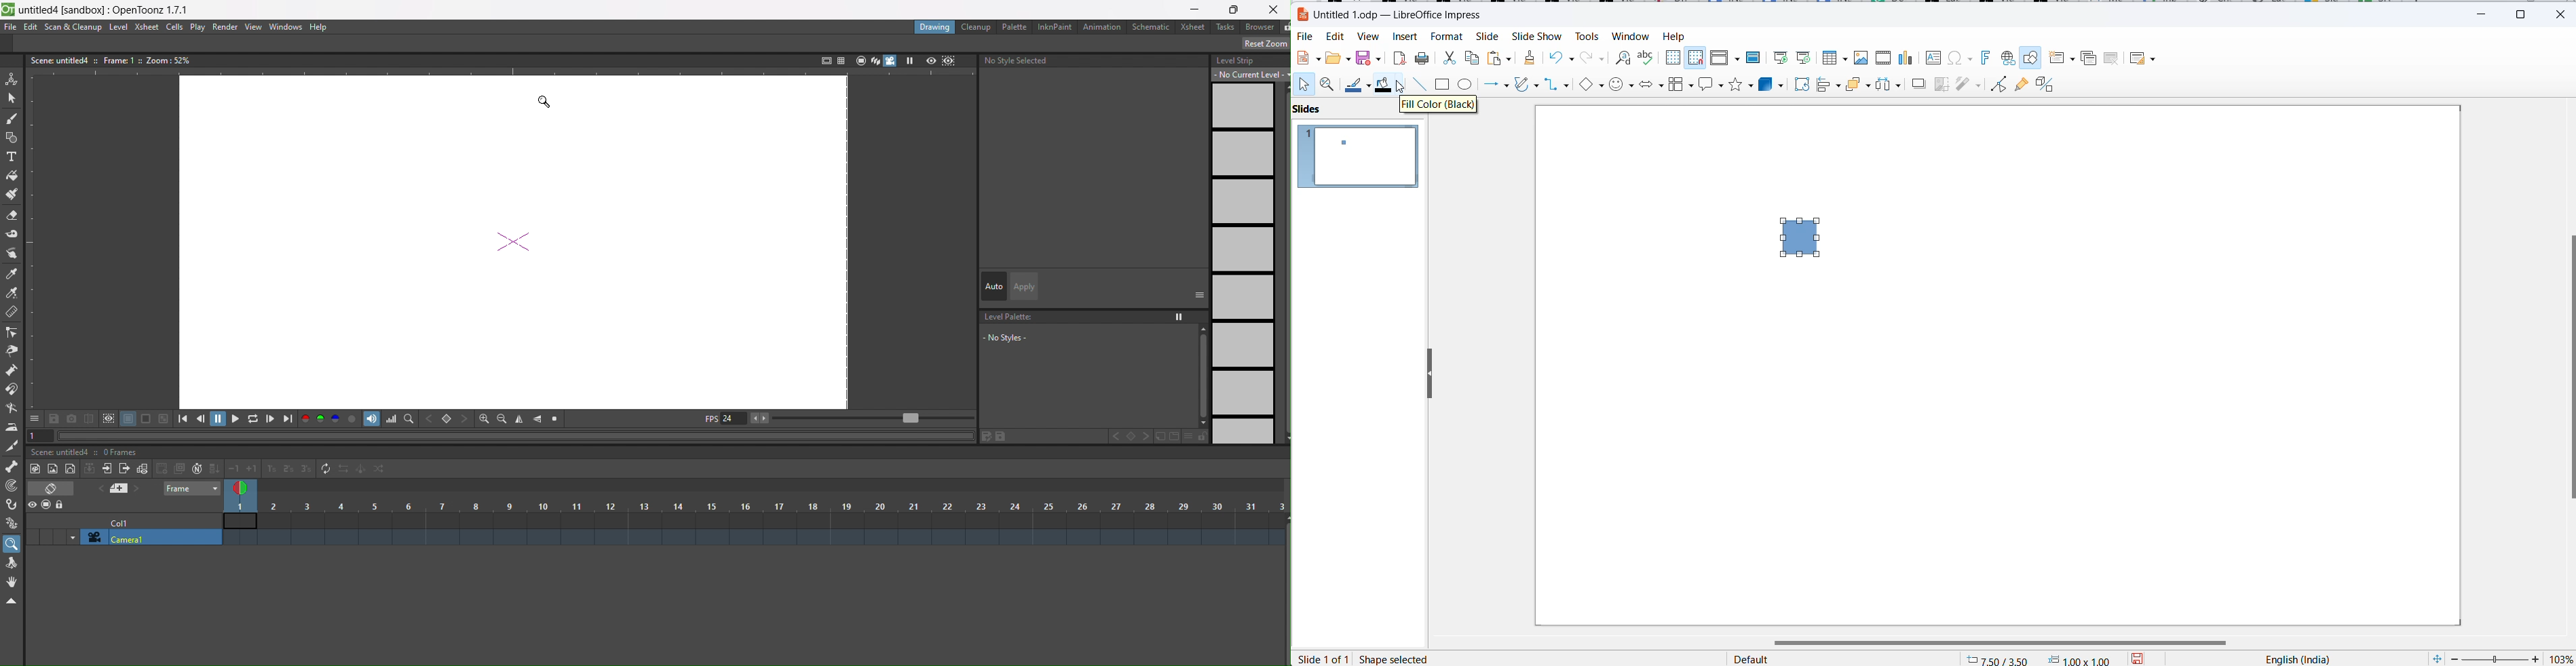 The height and width of the screenshot is (672, 2576). Describe the element at coordinates (110, 419) in the screenshot. I see `icon` at that location.